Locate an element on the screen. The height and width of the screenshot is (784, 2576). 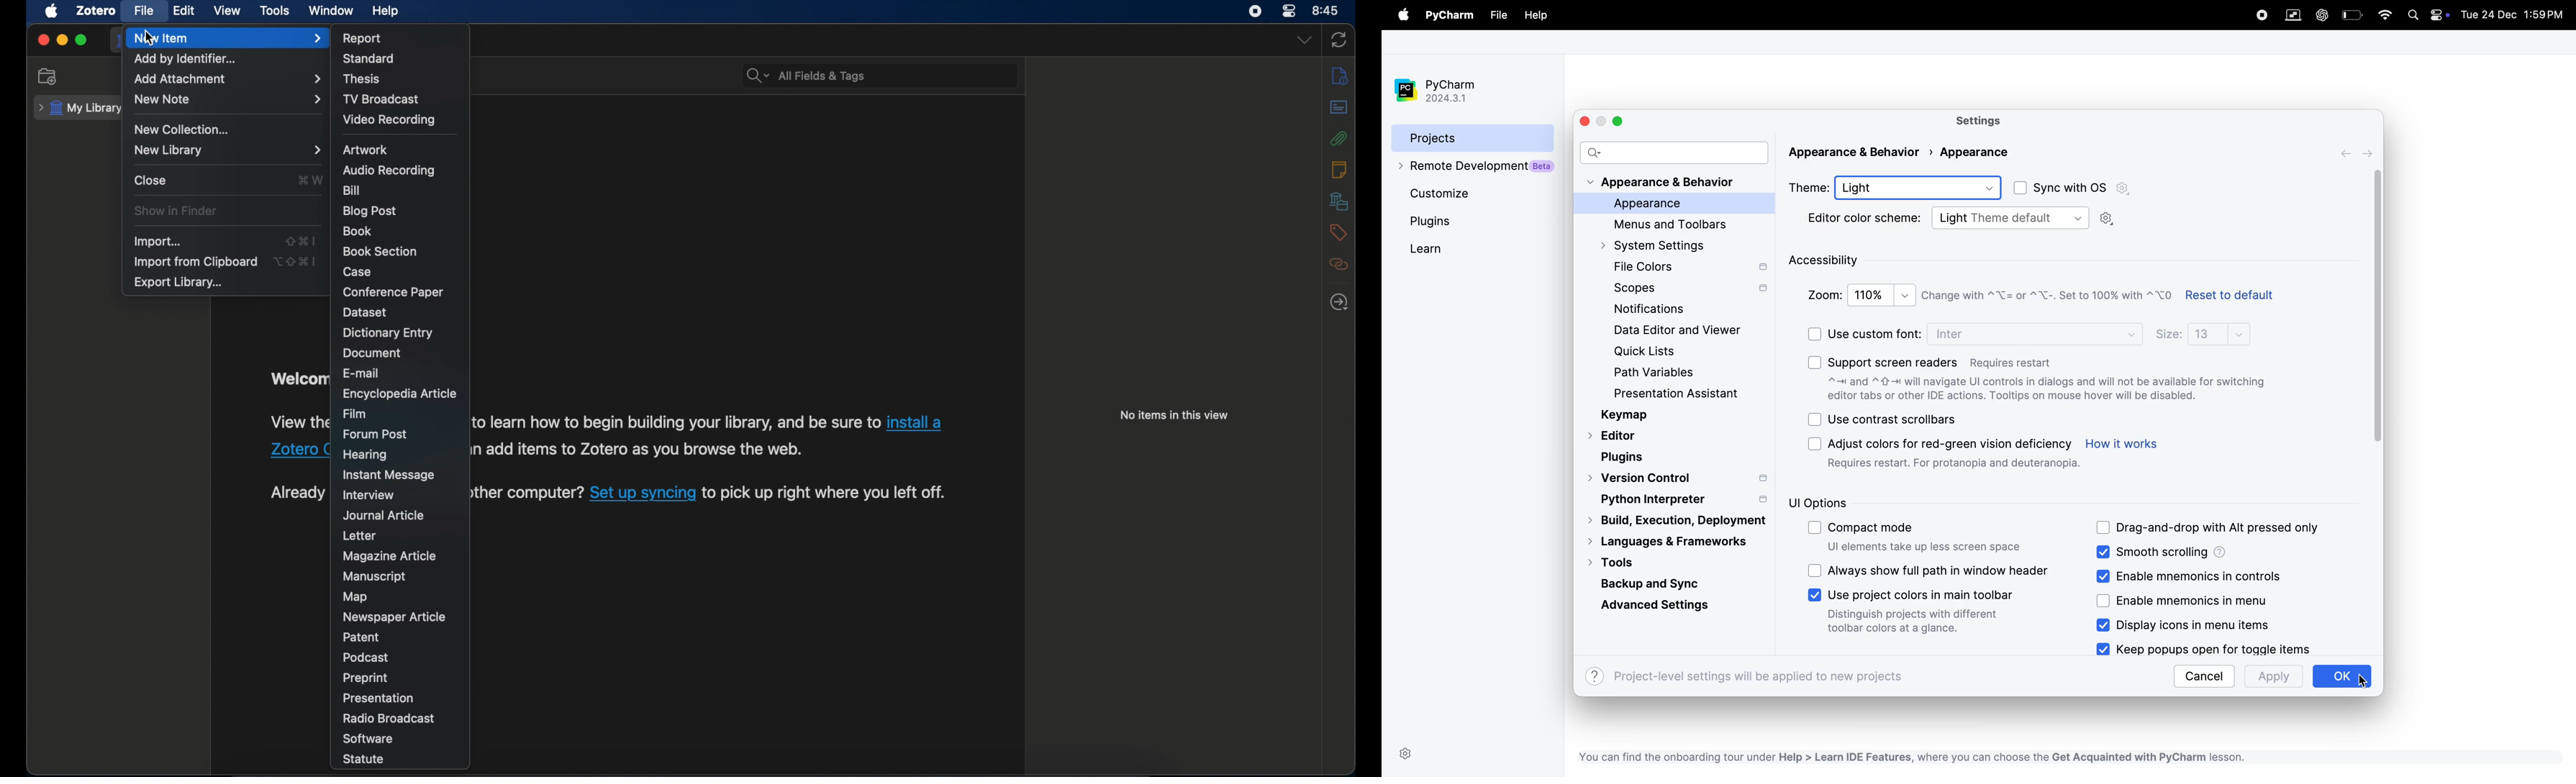
new collection is located at coordinates (182, 130).